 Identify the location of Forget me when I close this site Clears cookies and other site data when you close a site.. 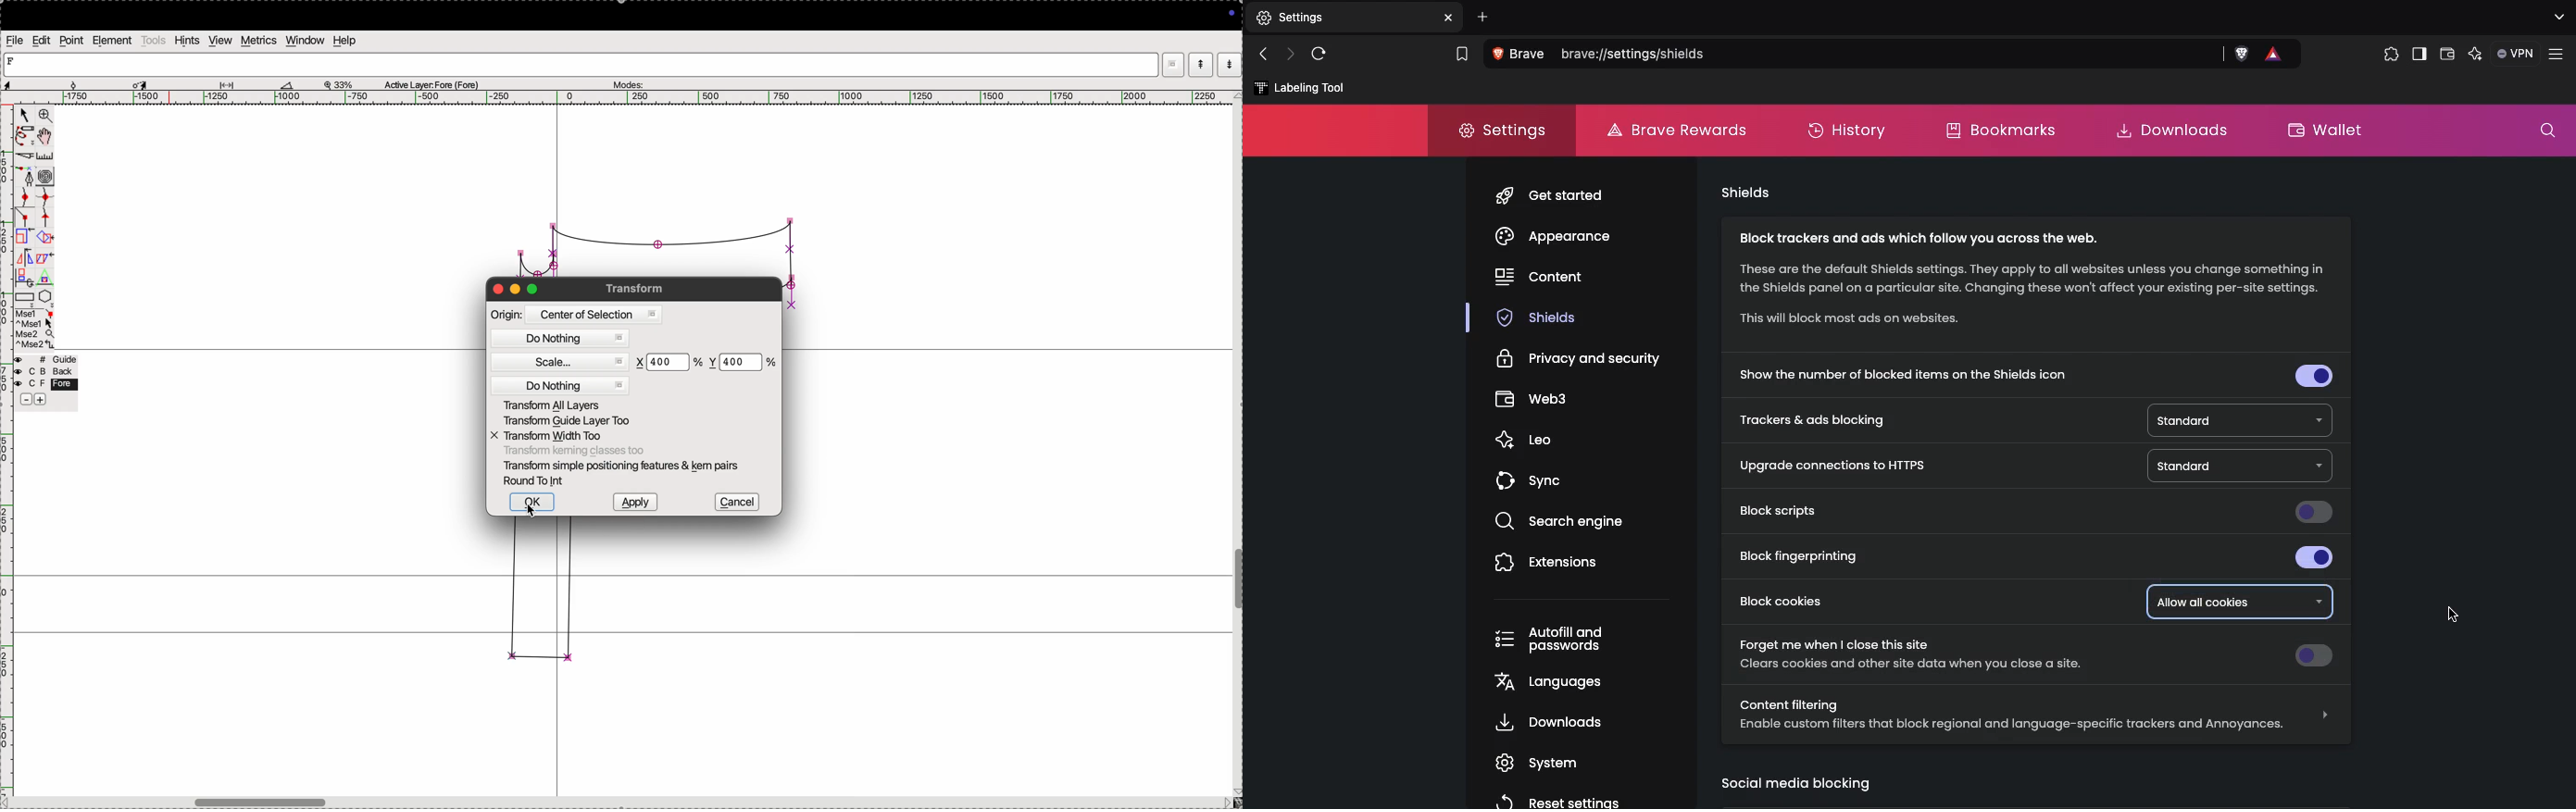
(2038, 653).